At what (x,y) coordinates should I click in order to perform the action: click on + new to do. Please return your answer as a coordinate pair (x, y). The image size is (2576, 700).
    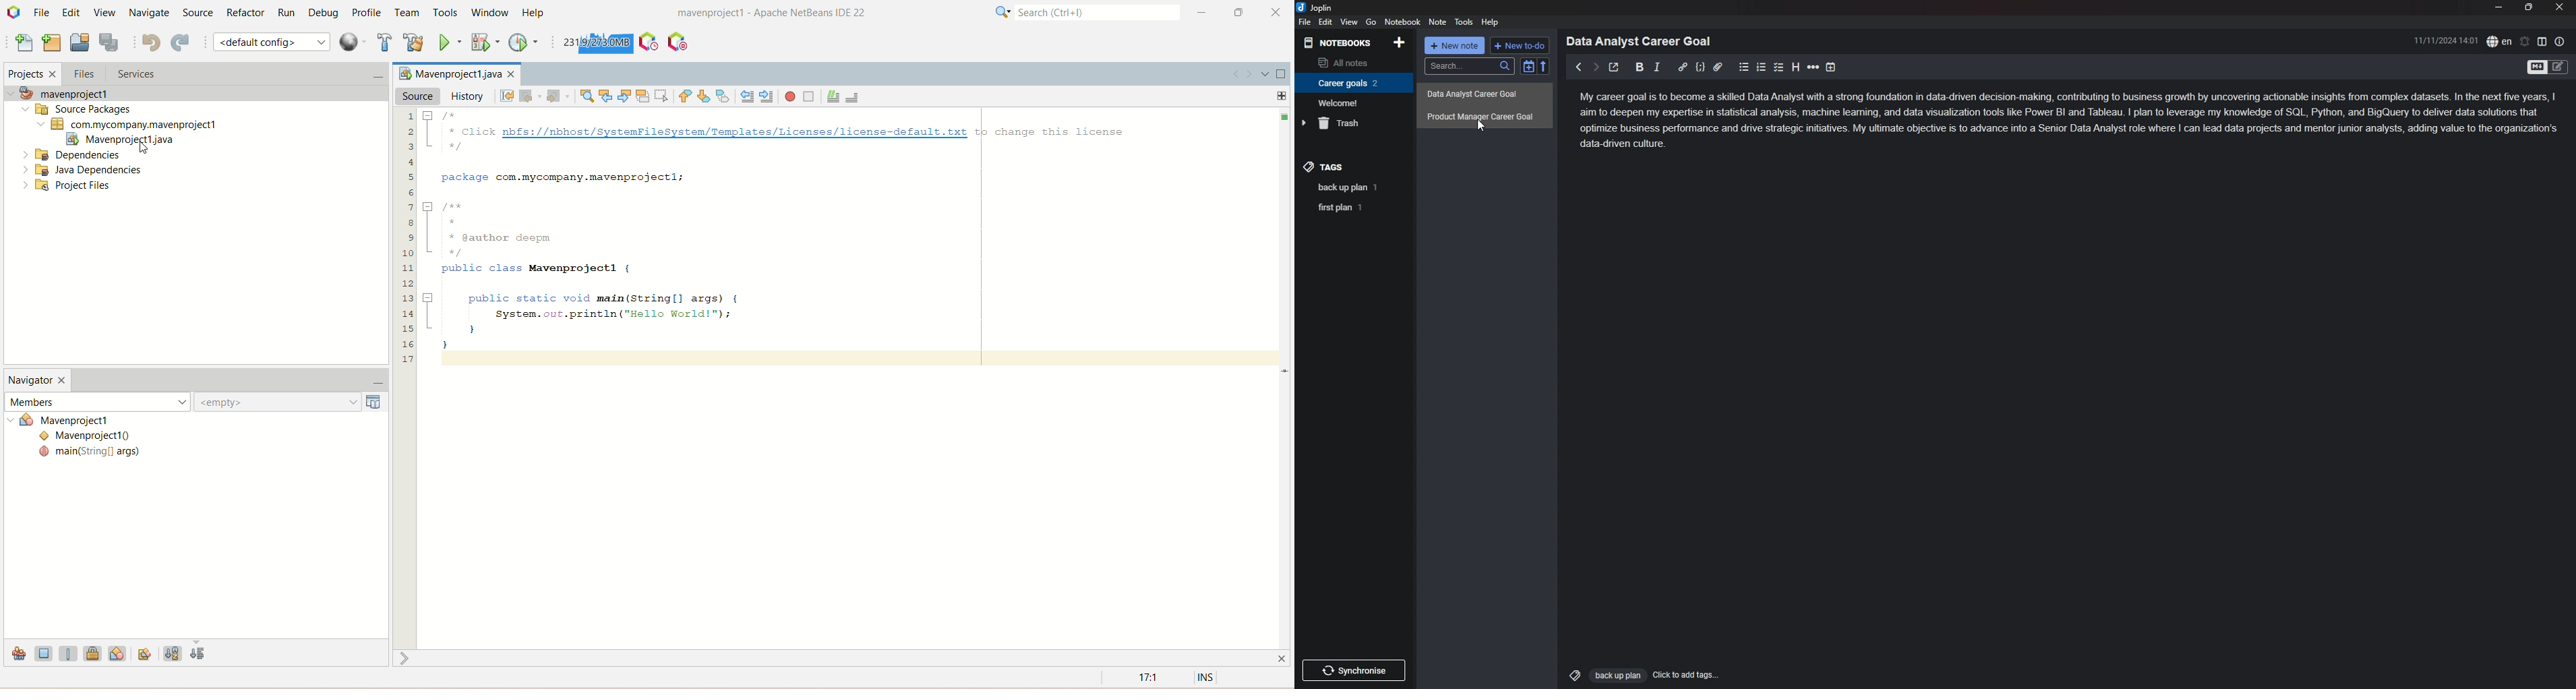
    Looking at the image, I should click on (1519, 45).